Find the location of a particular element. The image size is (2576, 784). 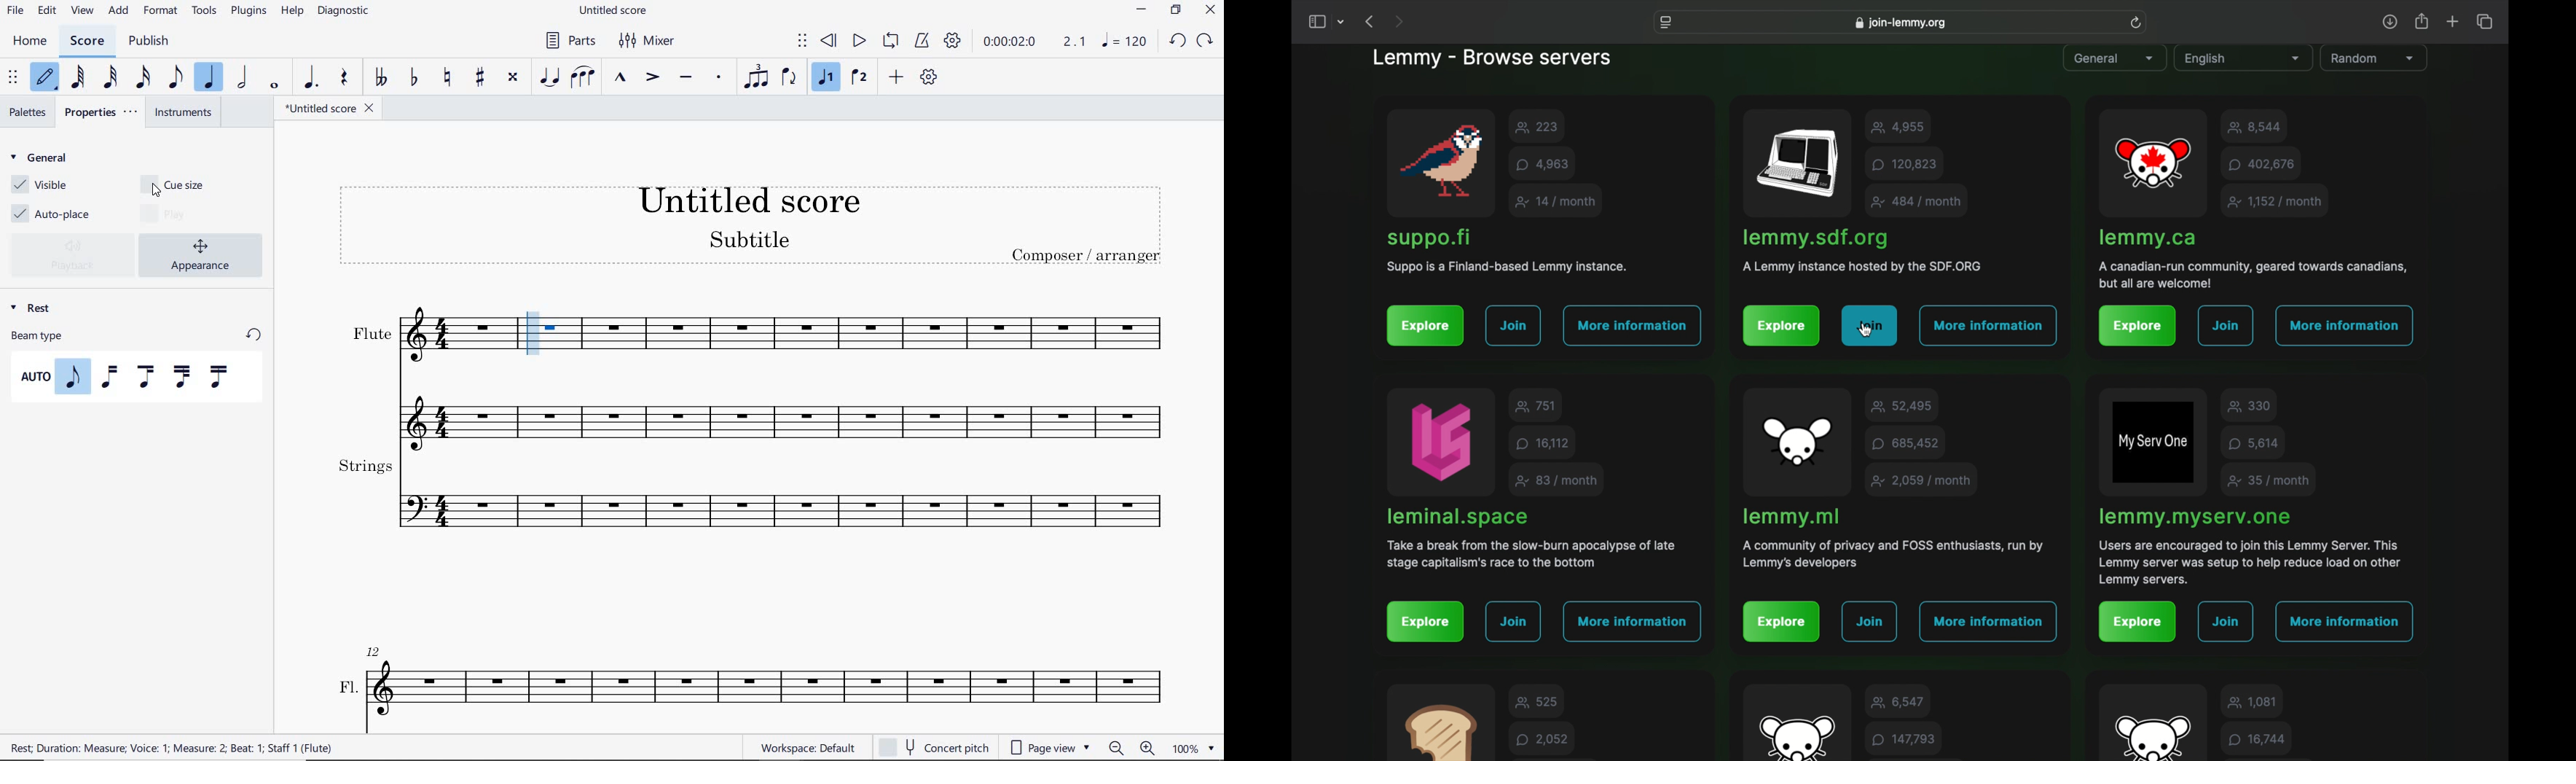

server icon is located at coordinates (2153, 165).